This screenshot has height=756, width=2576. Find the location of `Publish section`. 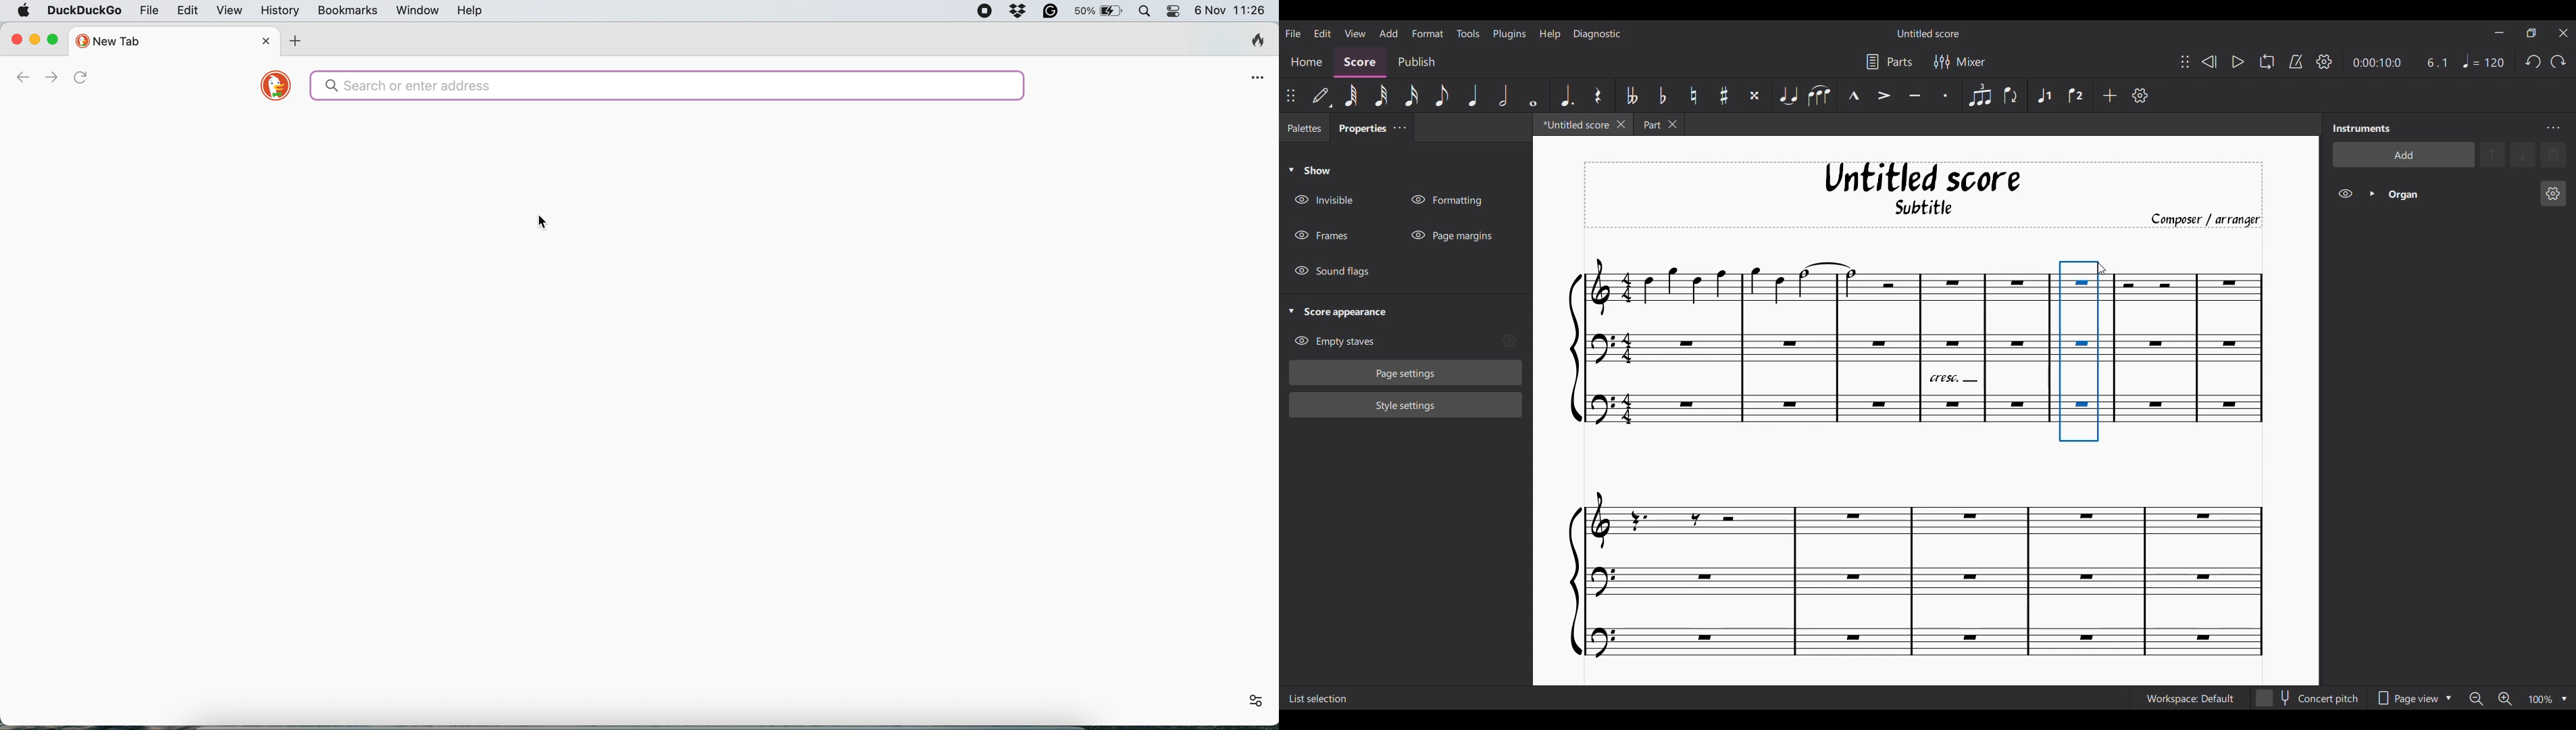

Publish section is located at coordinates (1415, 63).